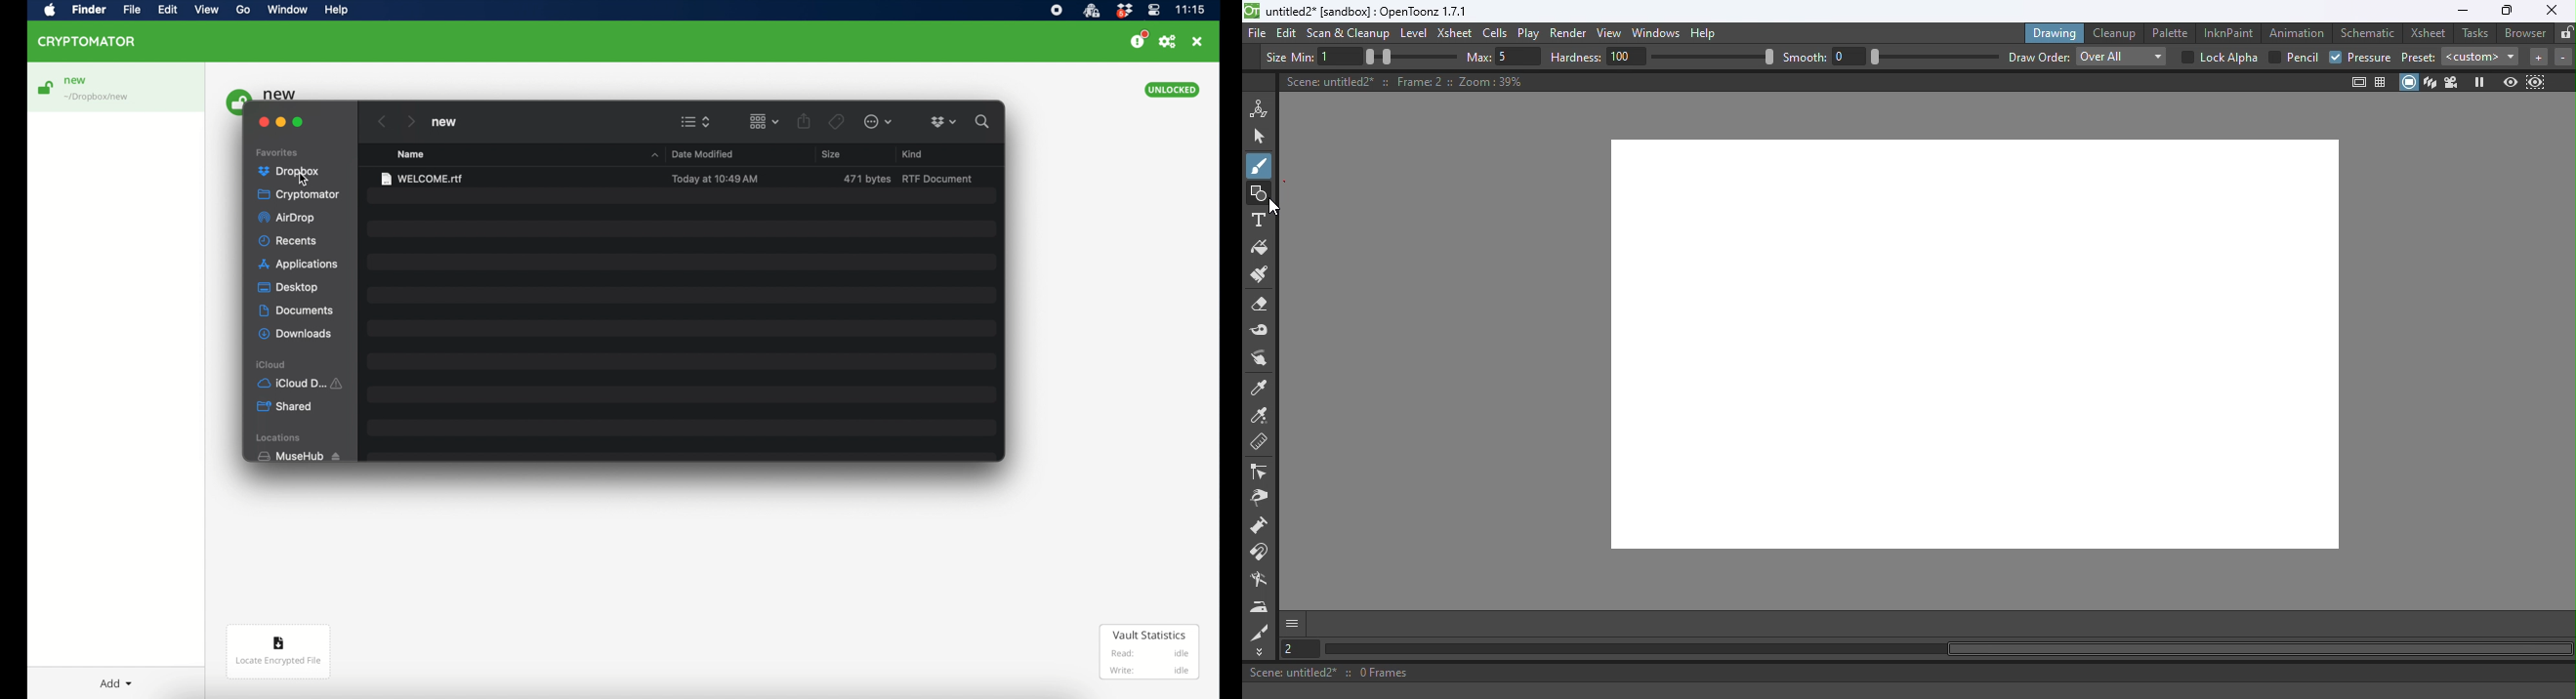  I want to click on Minimize, so click(2462, 11).